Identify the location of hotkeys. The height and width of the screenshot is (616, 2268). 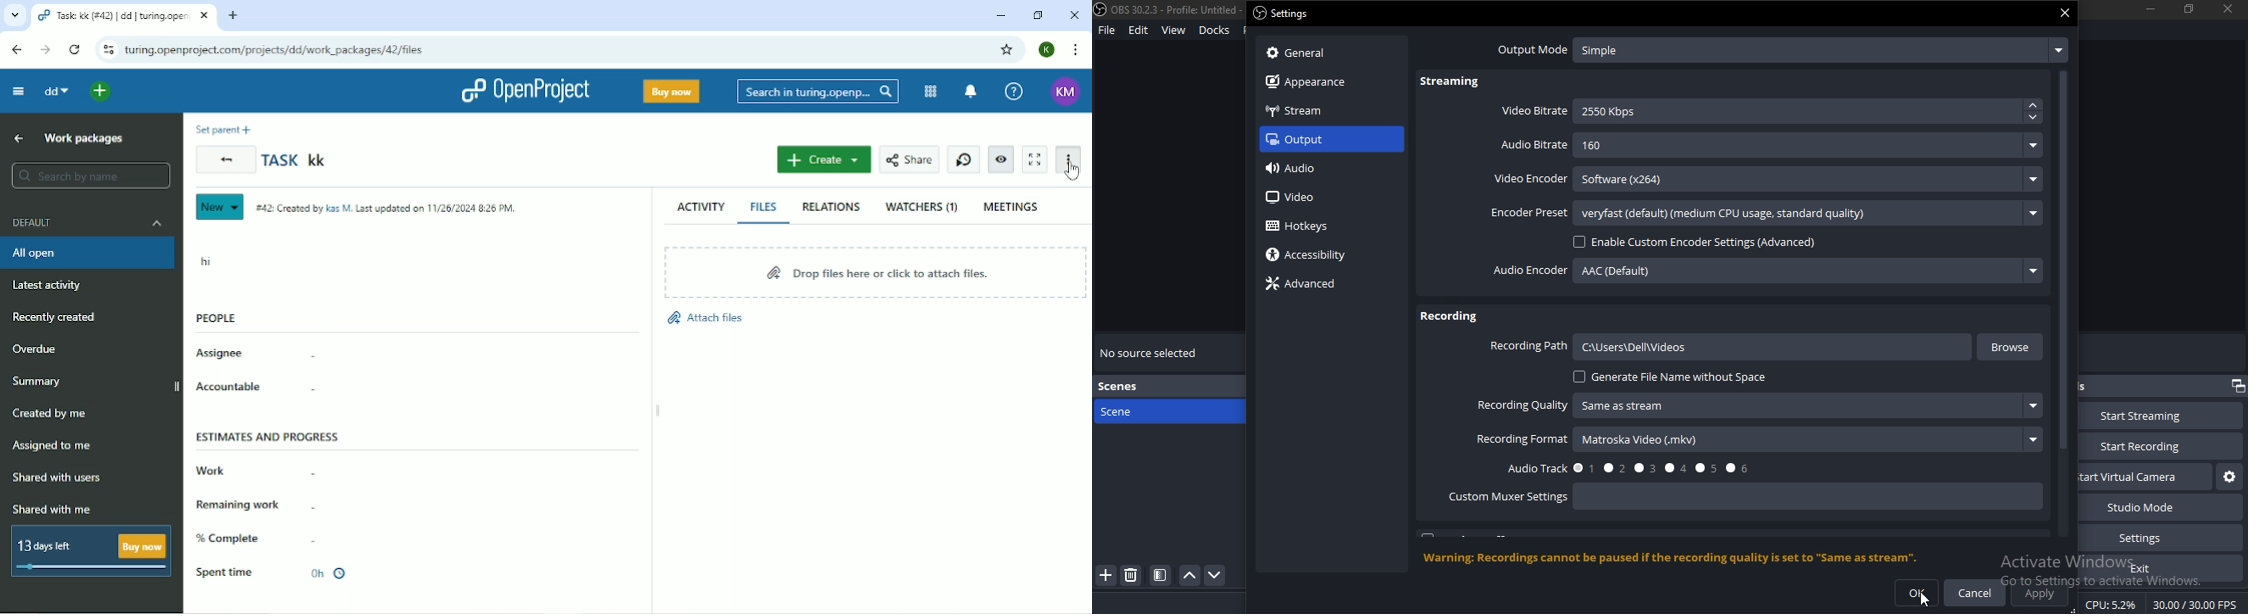
(1307, 226).